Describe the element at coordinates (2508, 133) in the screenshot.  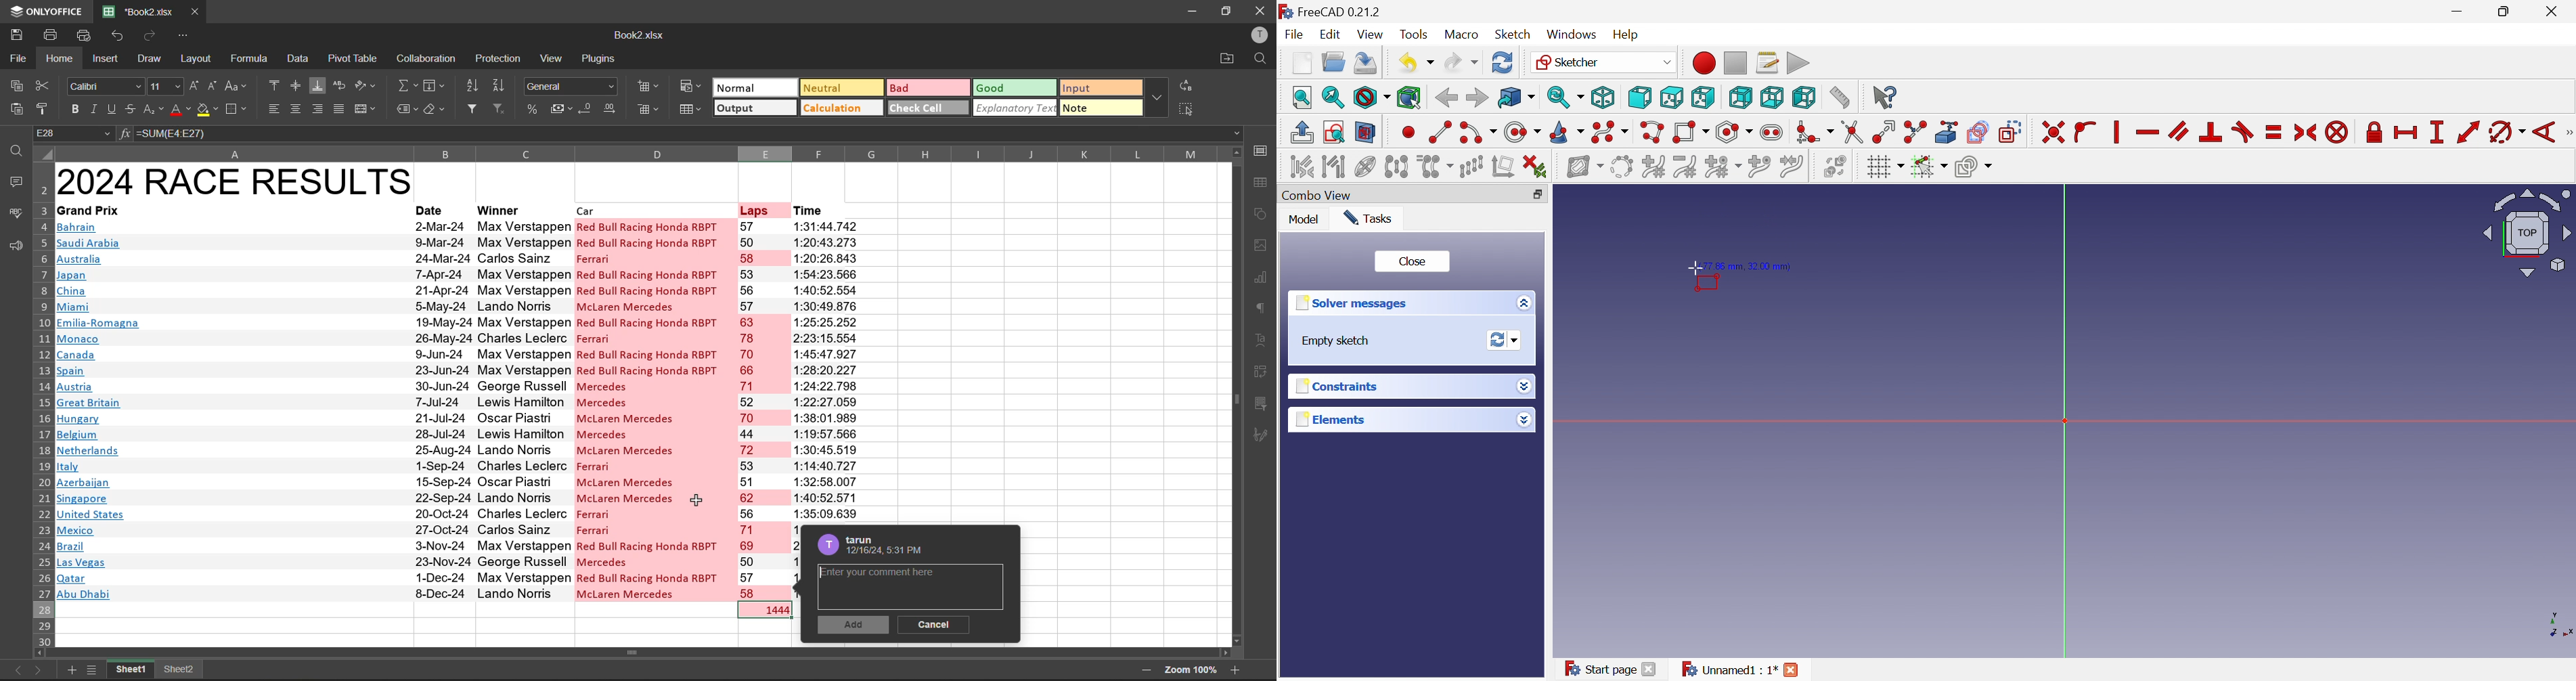
I see `Constrain arc or angle` at that location.